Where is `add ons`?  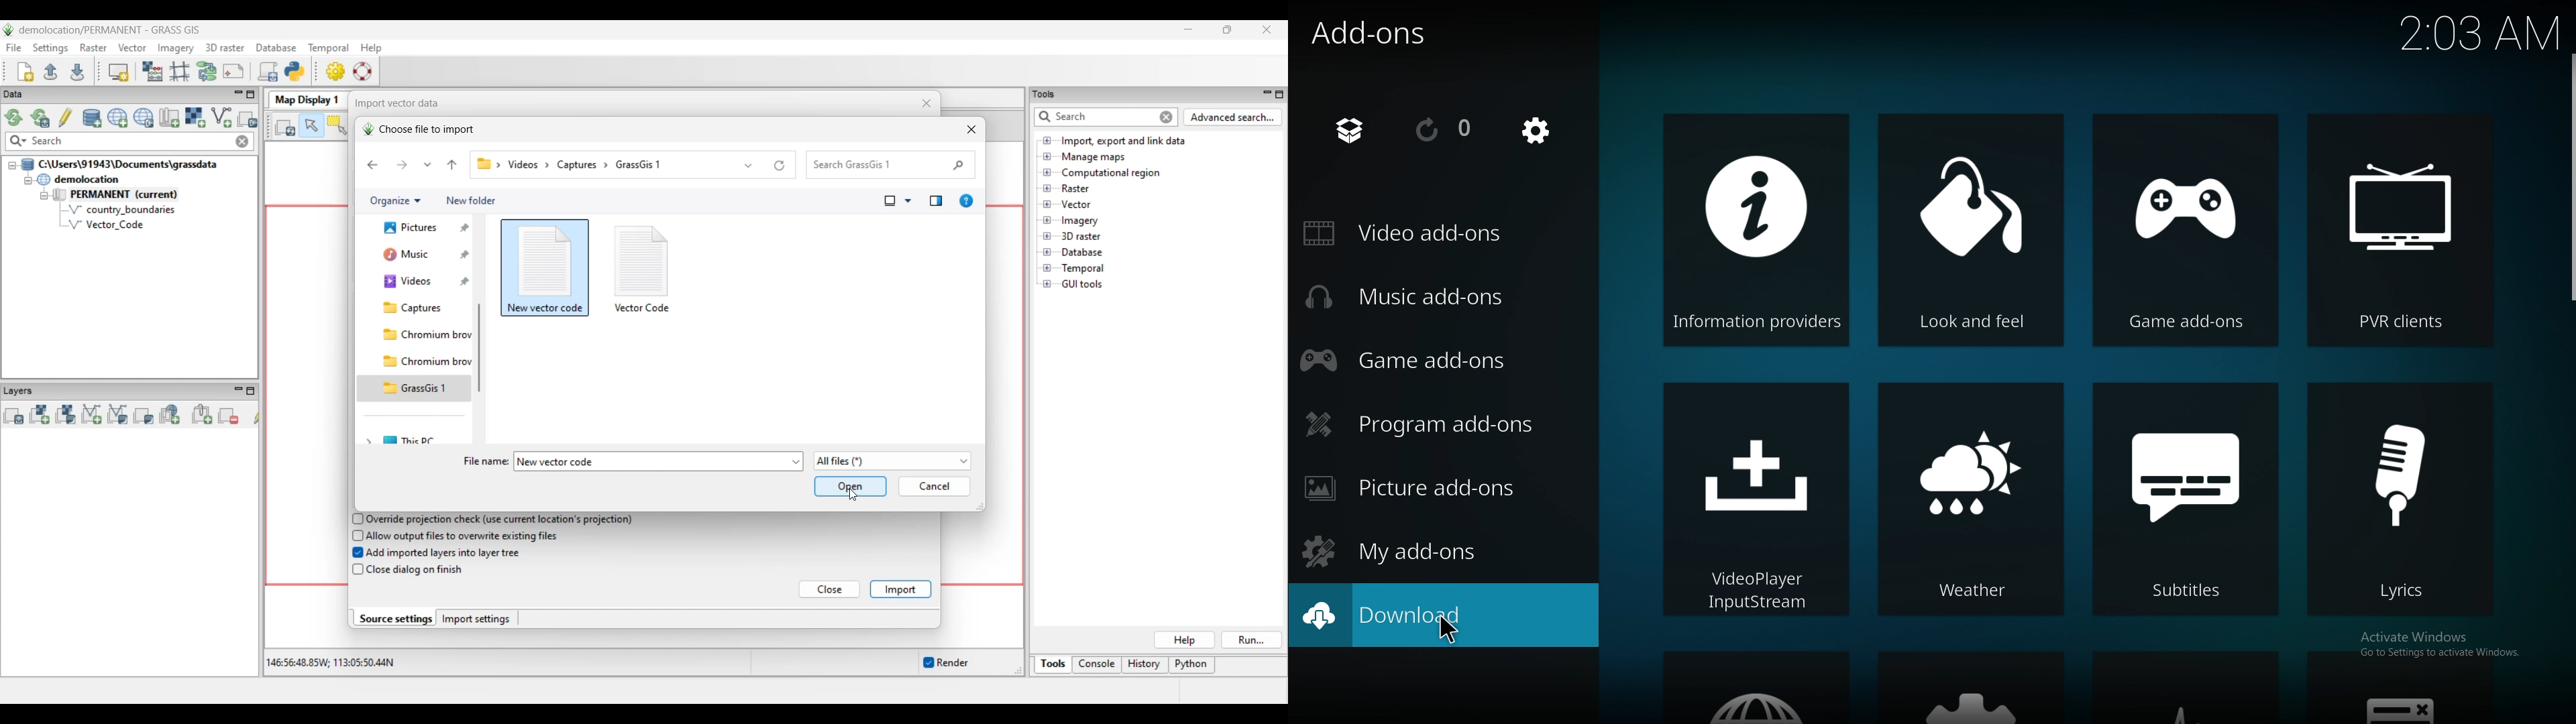 add ons is located at coordinates (1387, 35).